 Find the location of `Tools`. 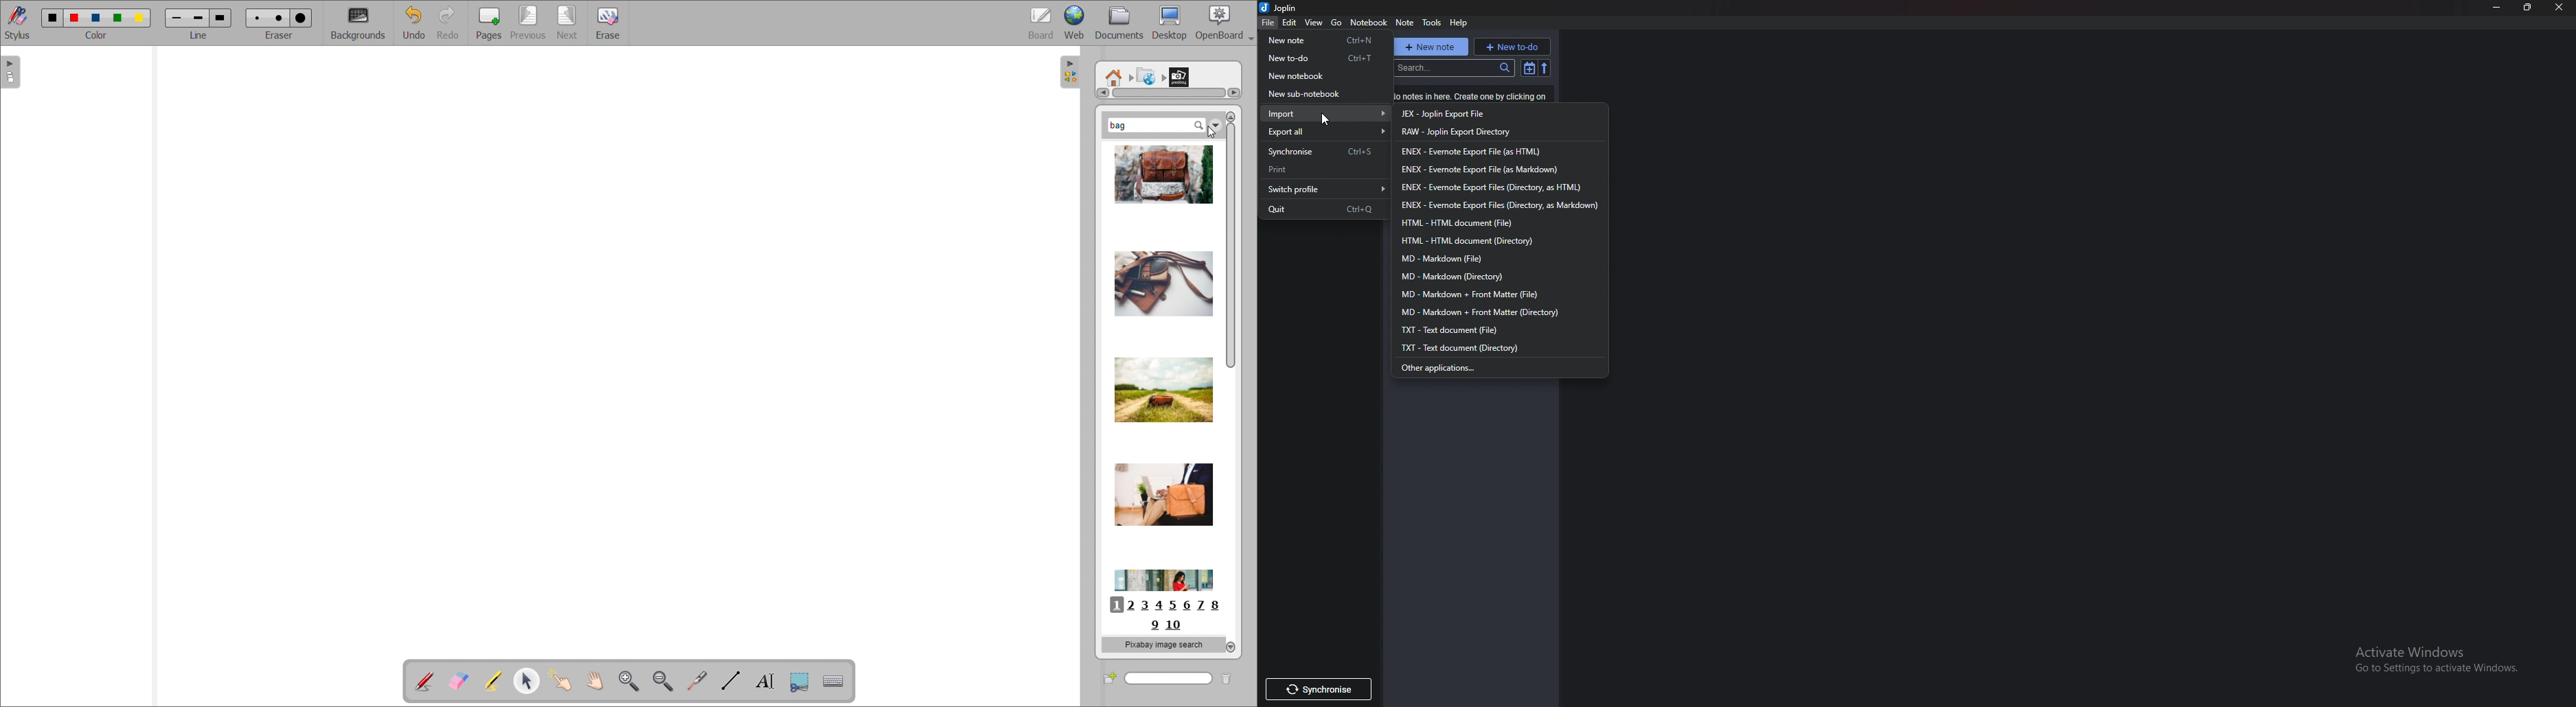

Tools is located at coordinates (1433, 22).